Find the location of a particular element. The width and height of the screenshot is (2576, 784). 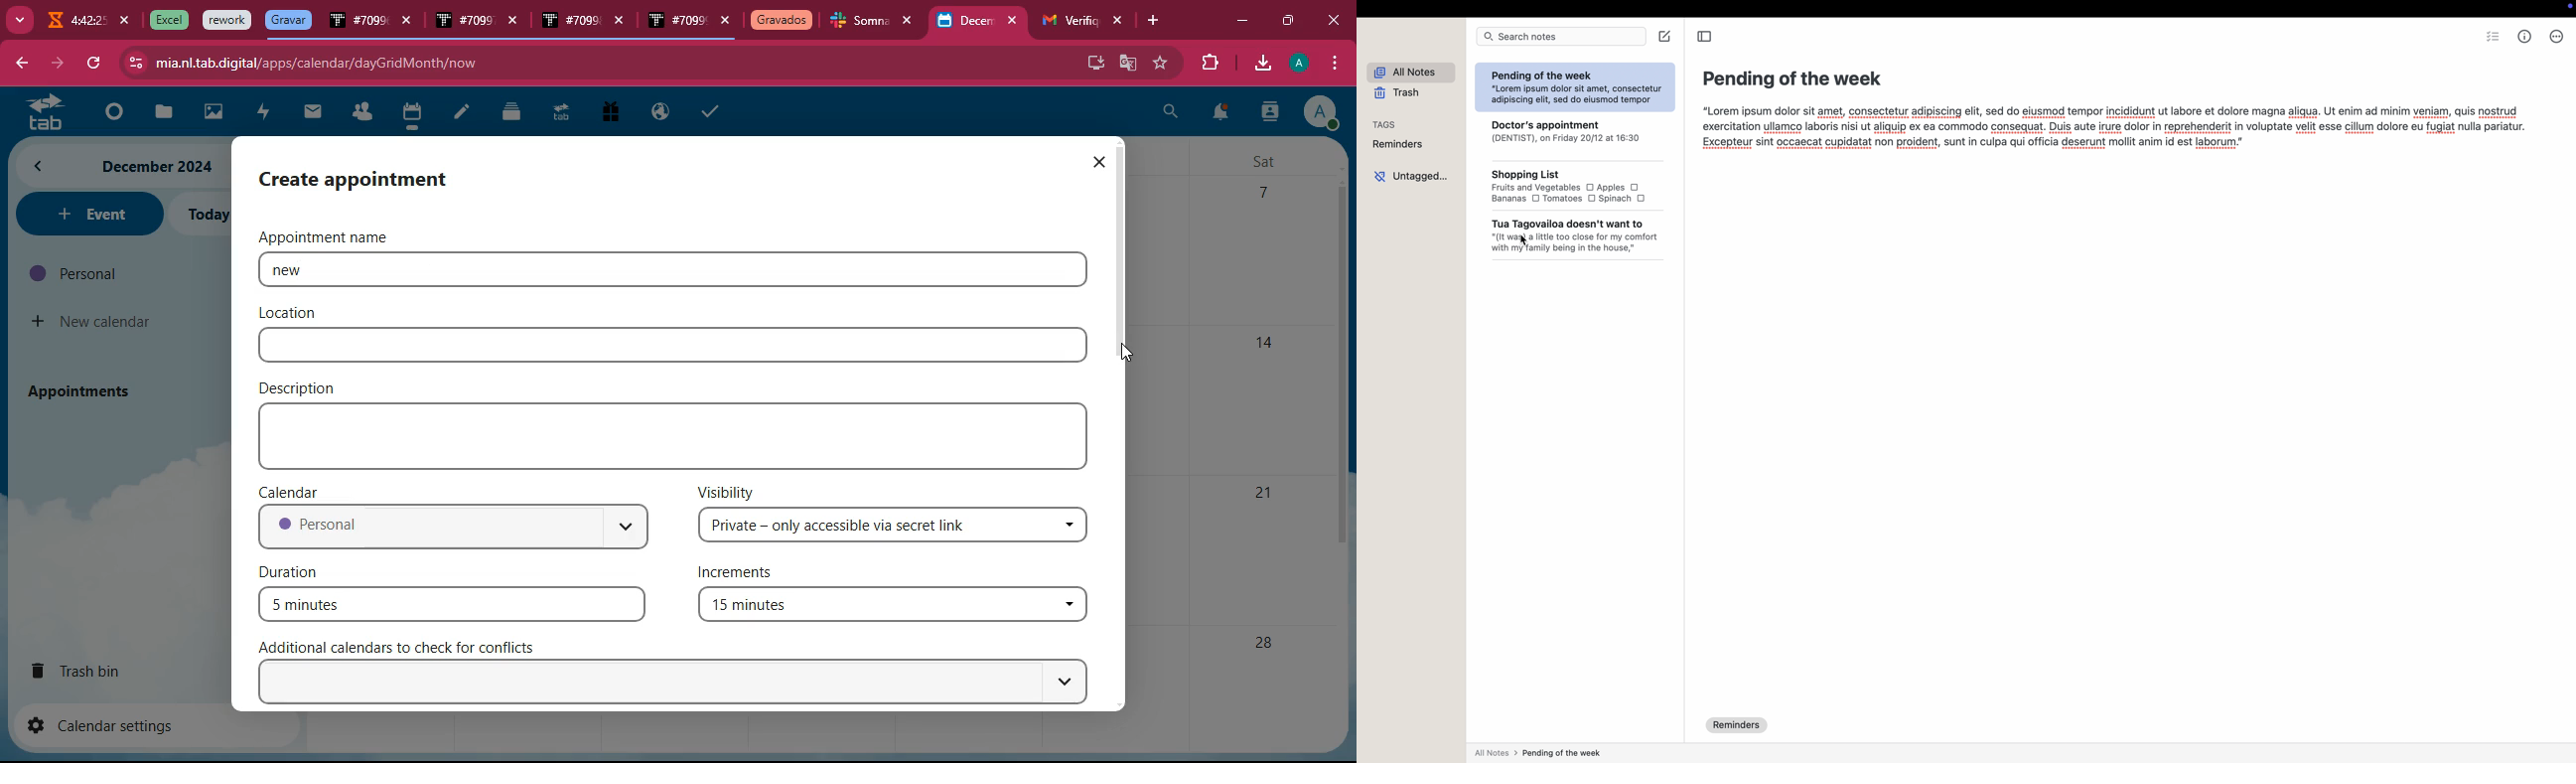

appointment name is located at coordinates (338, 236).